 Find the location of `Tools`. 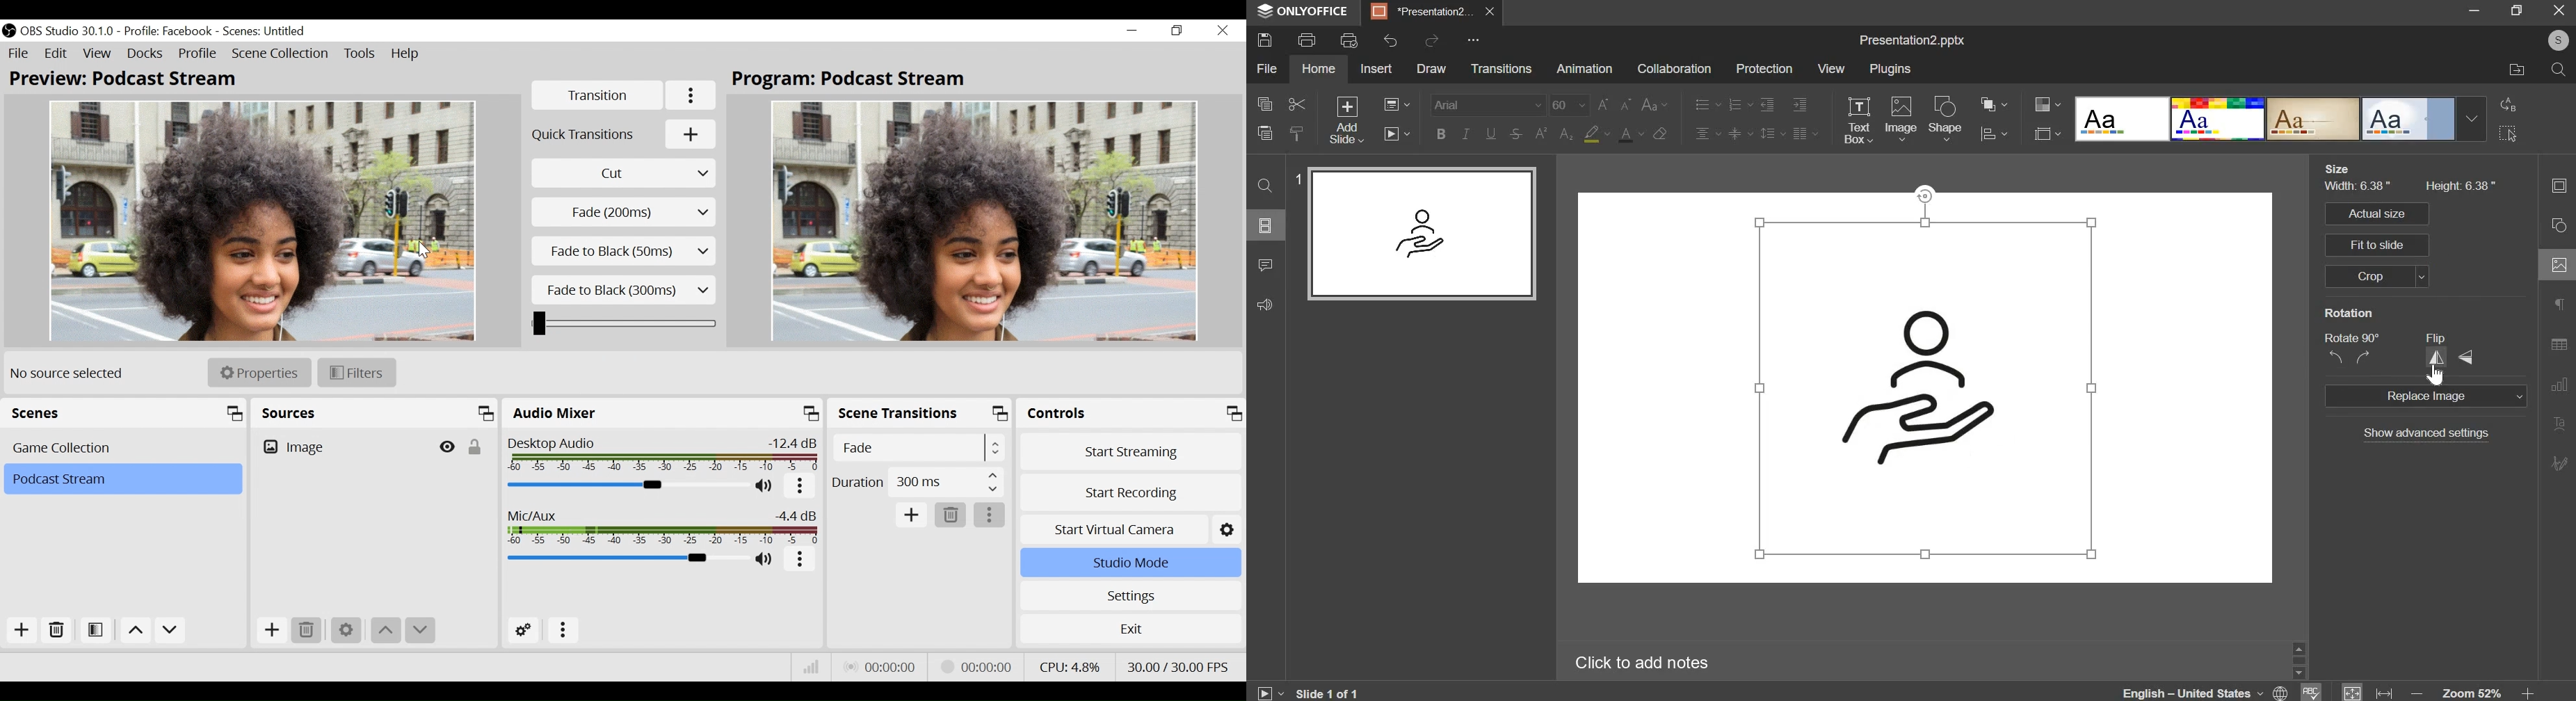

Tools is located at coordinates (361, 54).